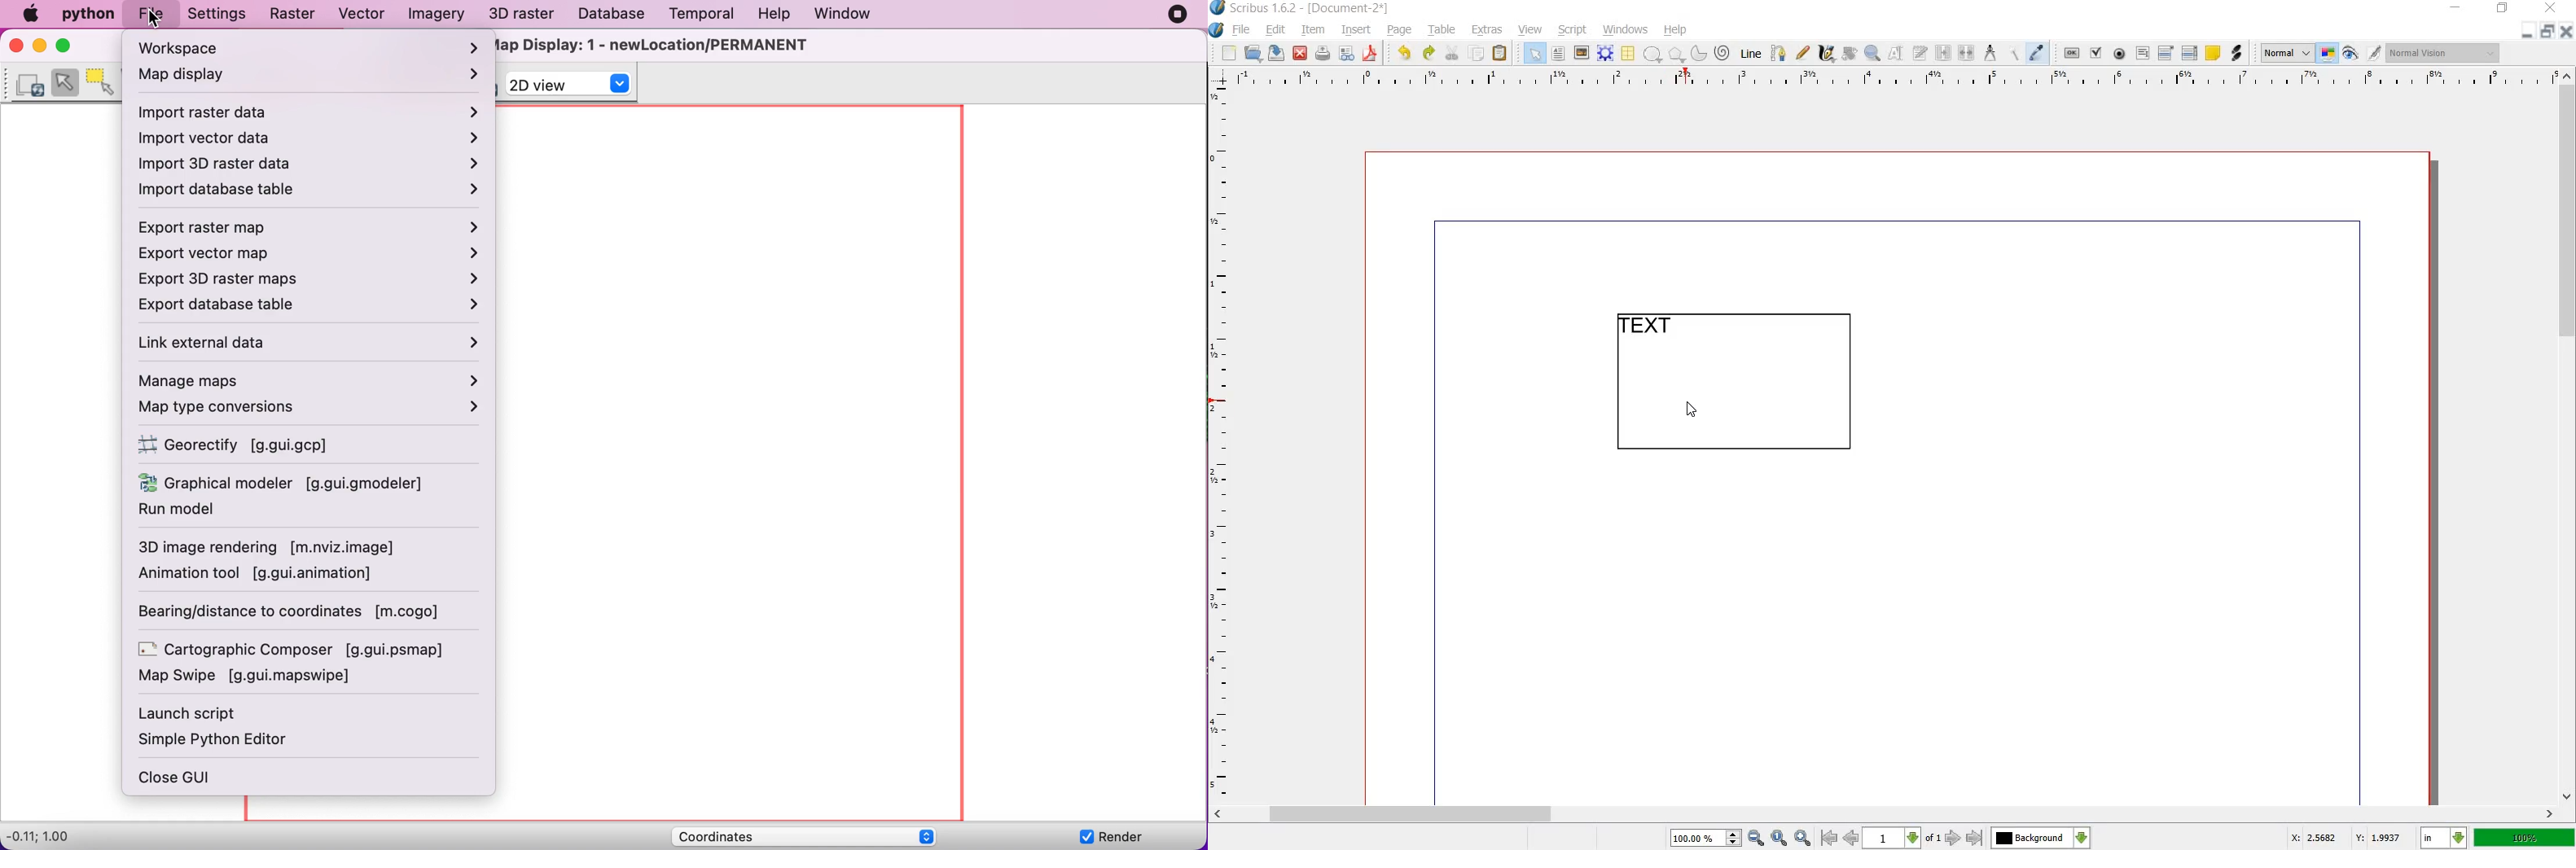 The image size is (2576, 868). I want to click on freehand line, so click(1802, 52).